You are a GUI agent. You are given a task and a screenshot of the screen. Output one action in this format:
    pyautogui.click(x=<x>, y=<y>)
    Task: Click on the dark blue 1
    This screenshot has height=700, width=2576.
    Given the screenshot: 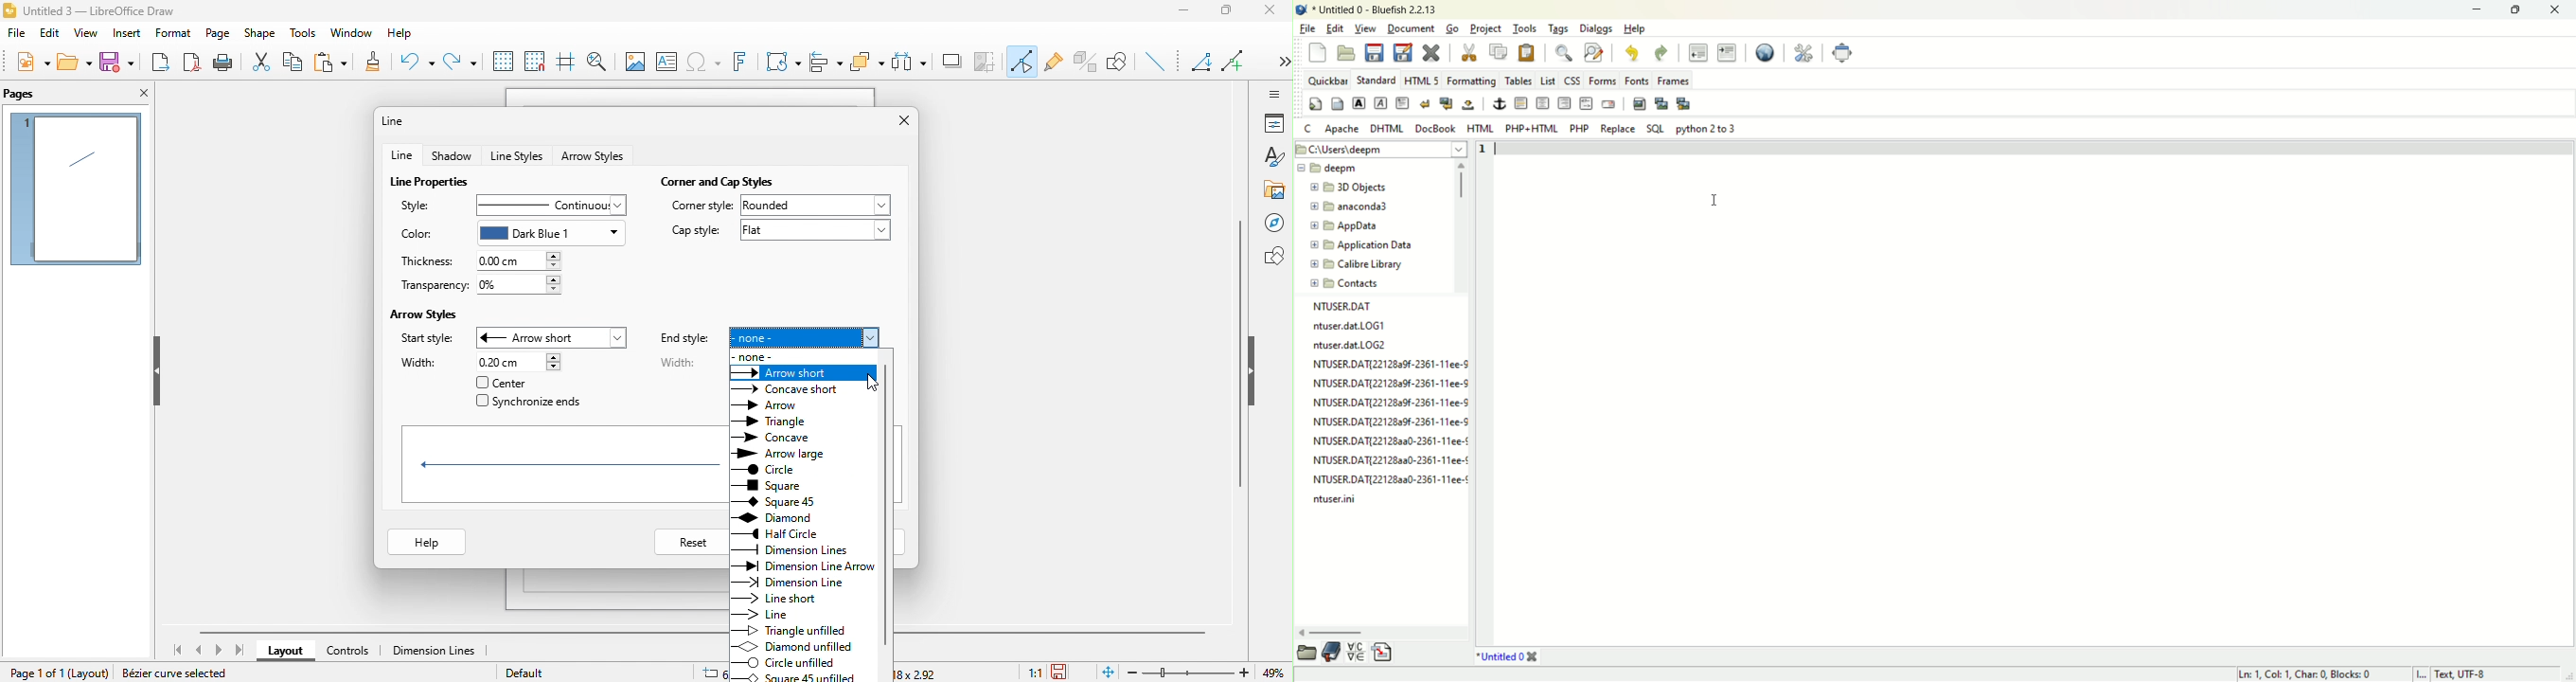 What is the action you would take?
    pyautogui.click(x=553, y=233)
    